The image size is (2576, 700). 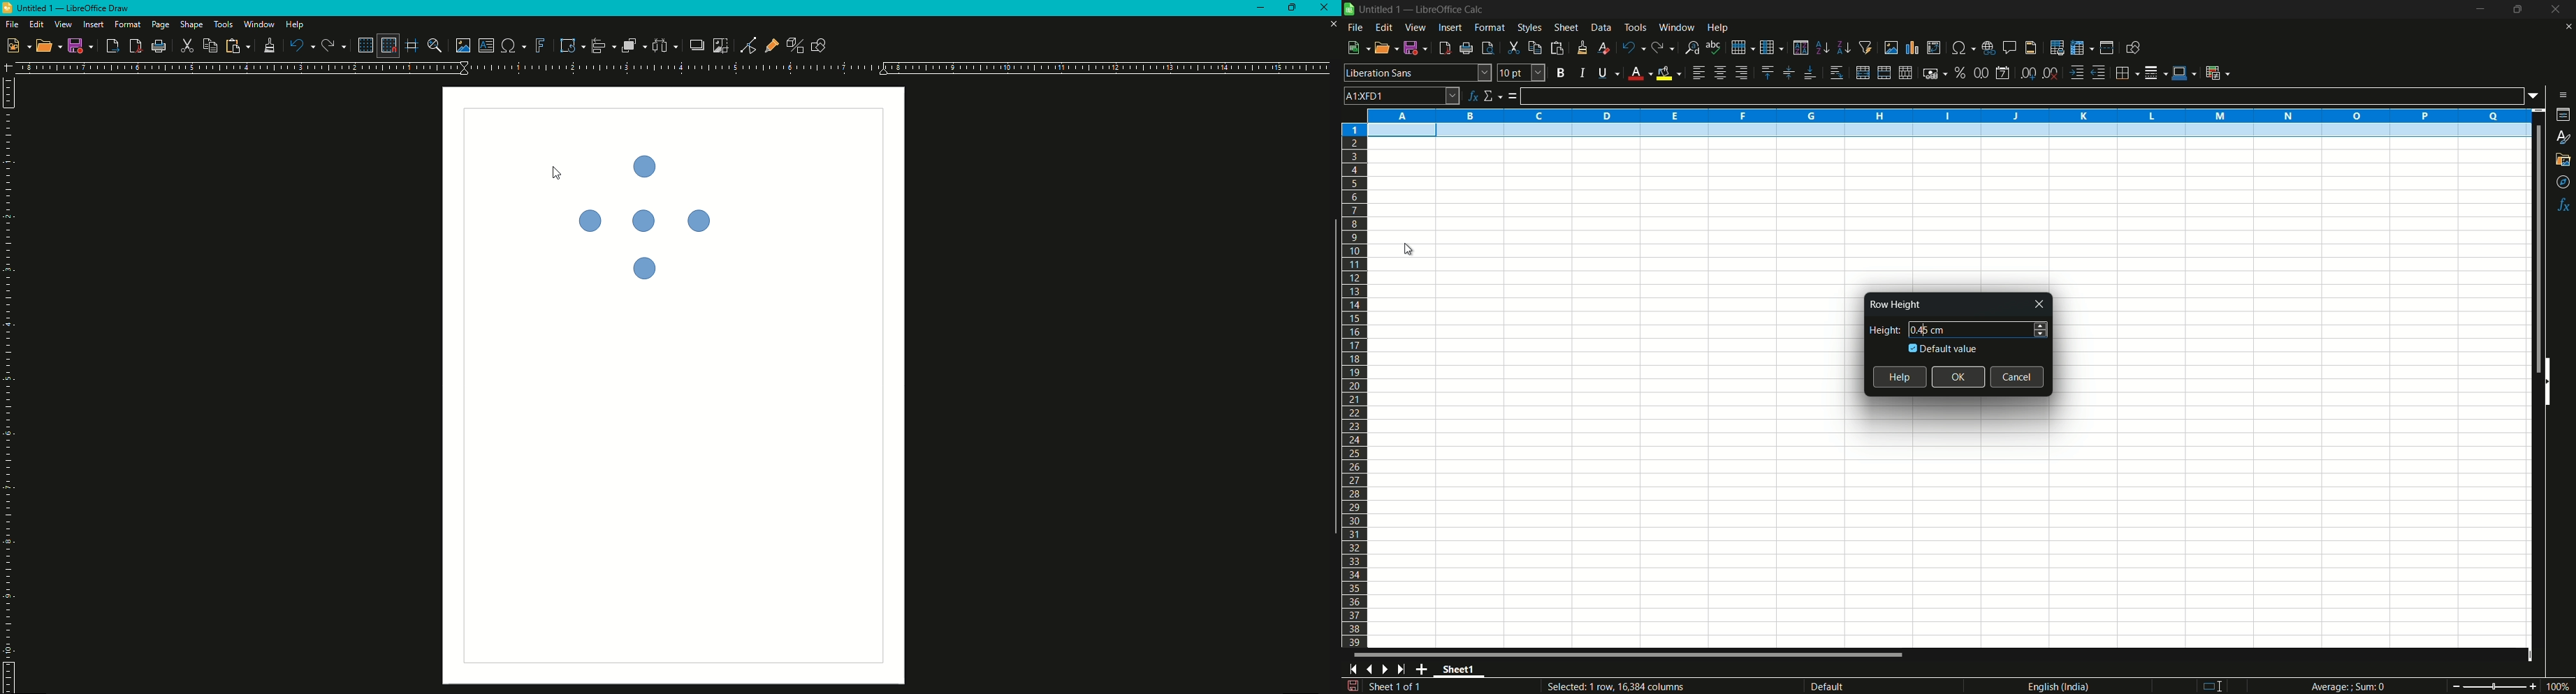 I want to click on Toggle Extrusion, so click(x=796, y=46).